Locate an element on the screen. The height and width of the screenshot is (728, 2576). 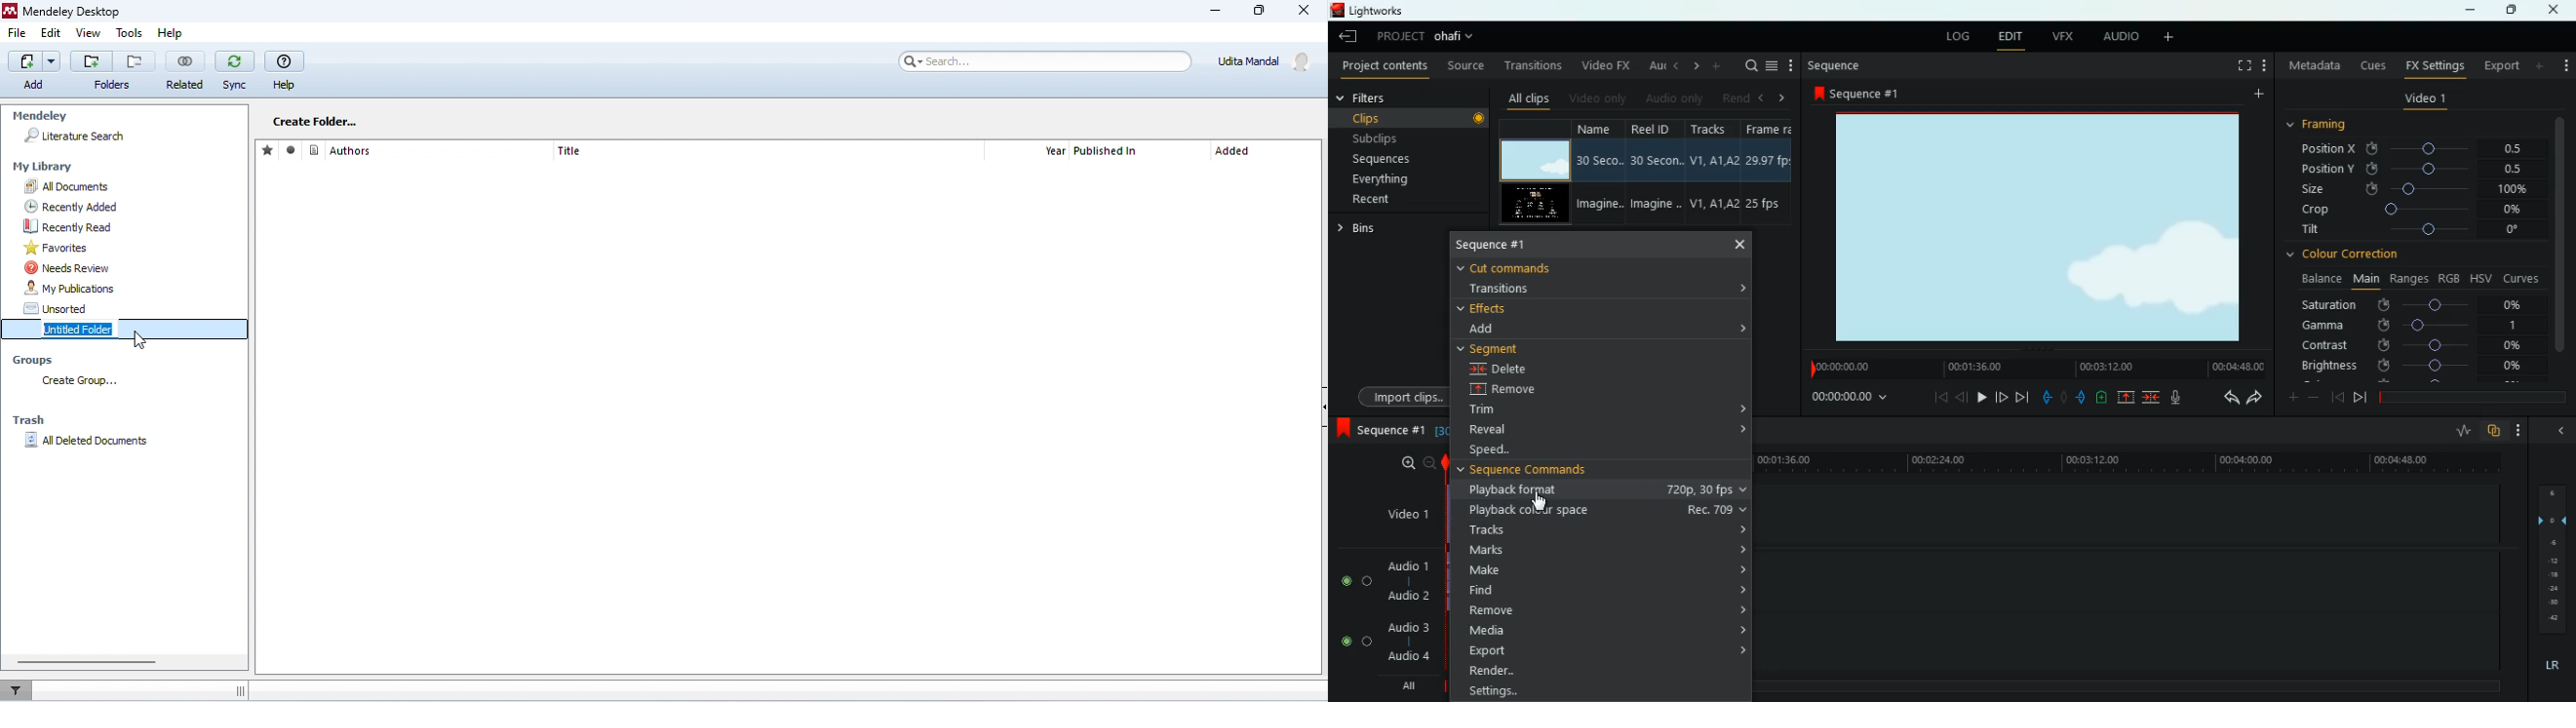
add is located at coordinates (27, 70).